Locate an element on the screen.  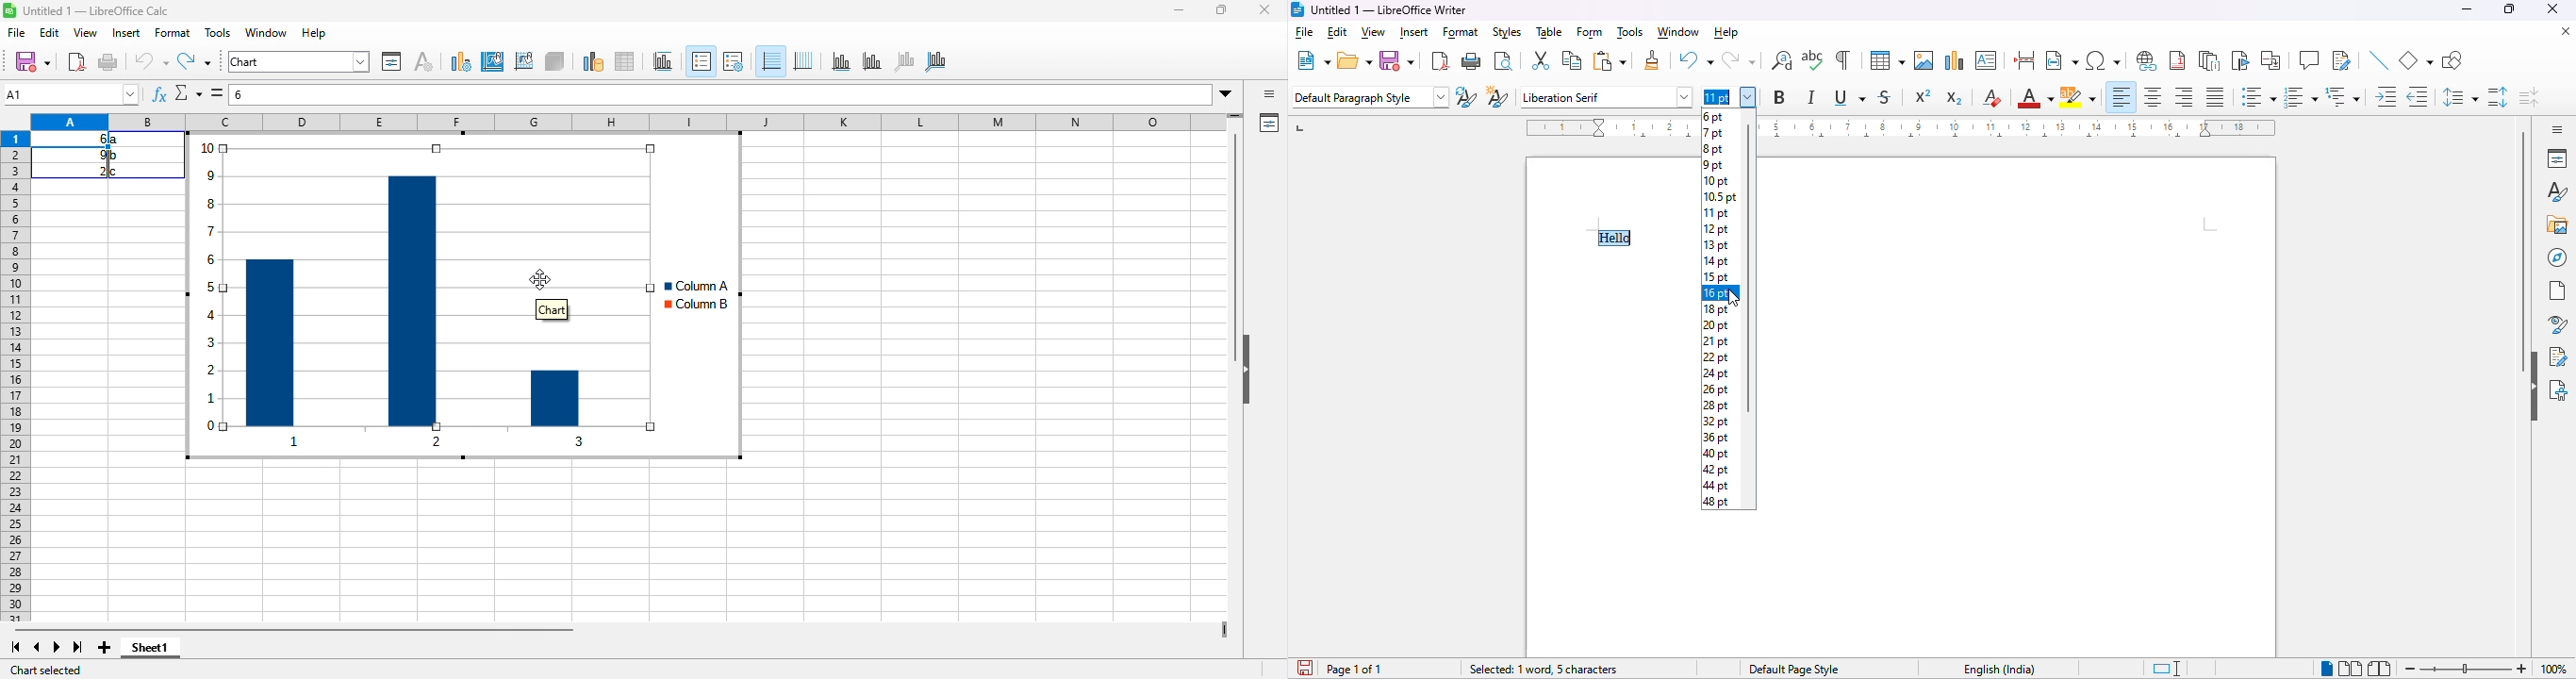
hide is located at coordinates (2534, 386).